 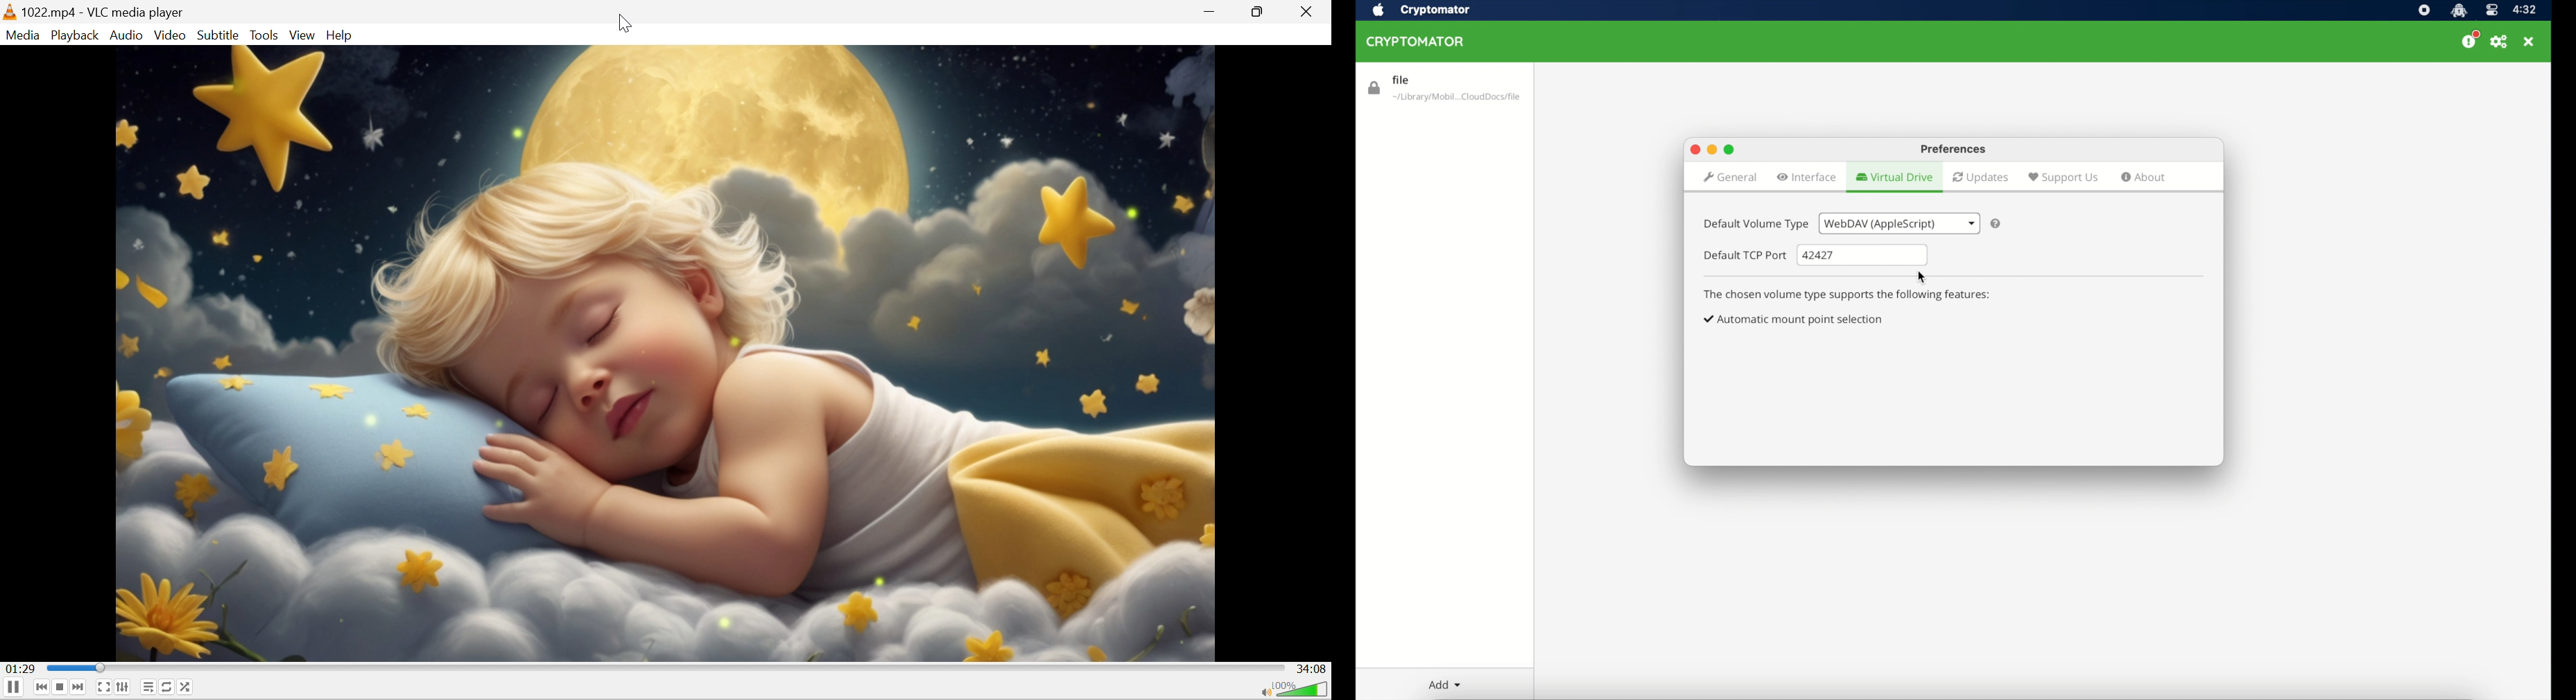 What do you see at coordinates (666, 666) in the screenshot?
I see `Progress bar` at bounding box center [666, 666].